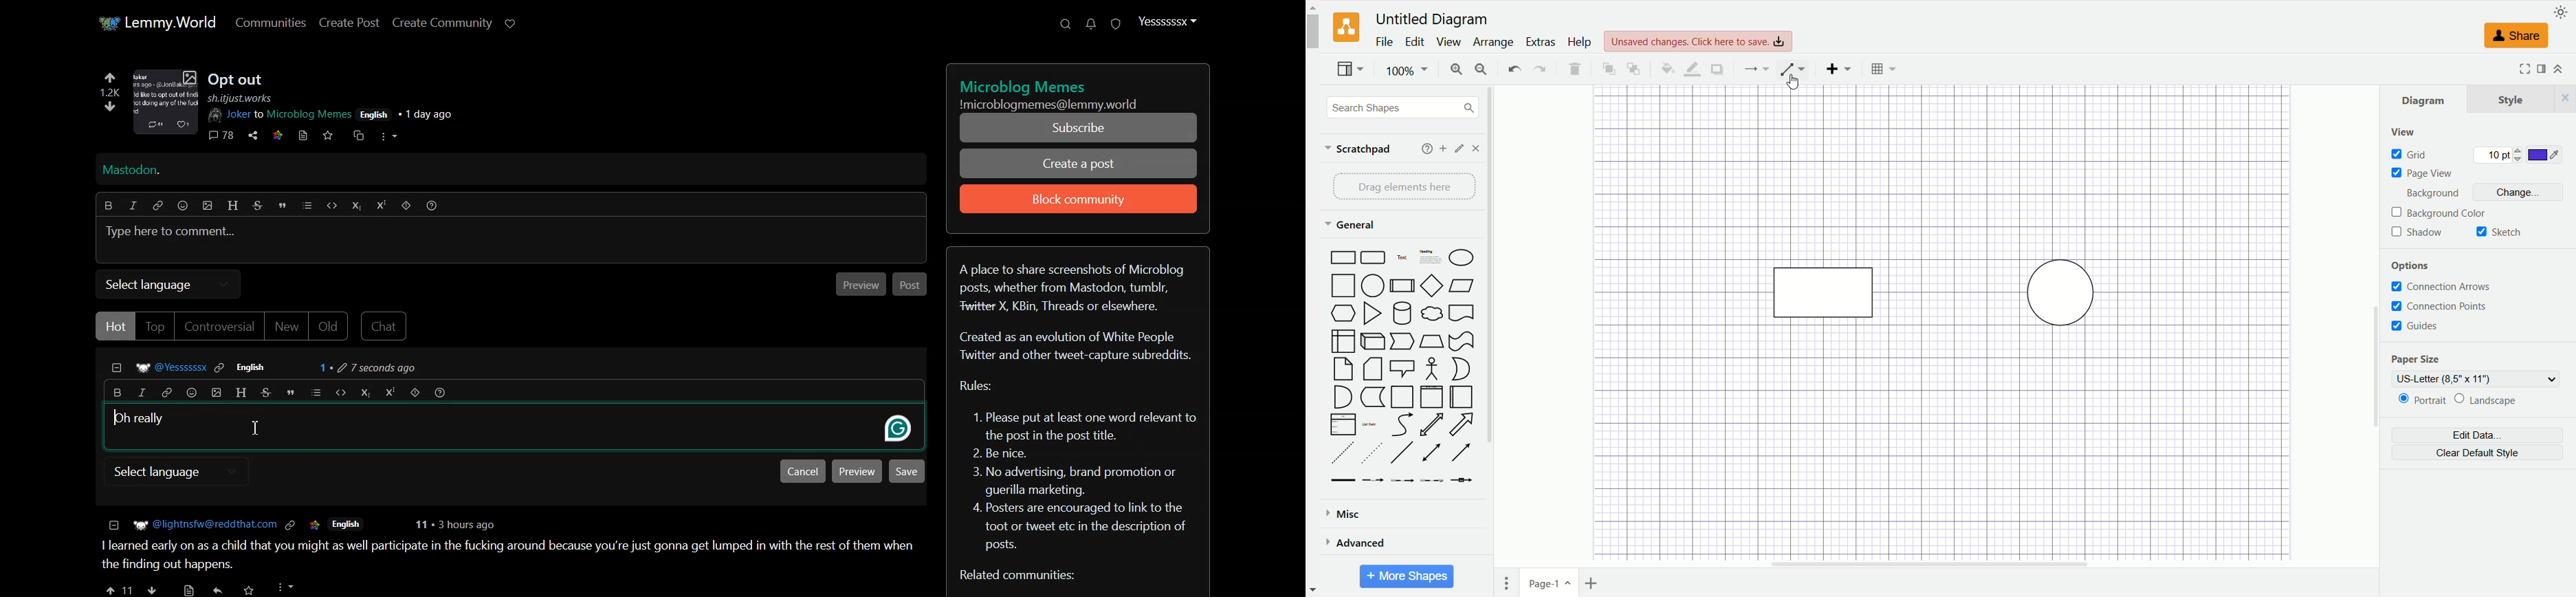 This screenshot has width=2576, height=616. Describe the element at coordinates (169, 283) in the screenshot. I see `Select language` at that location.